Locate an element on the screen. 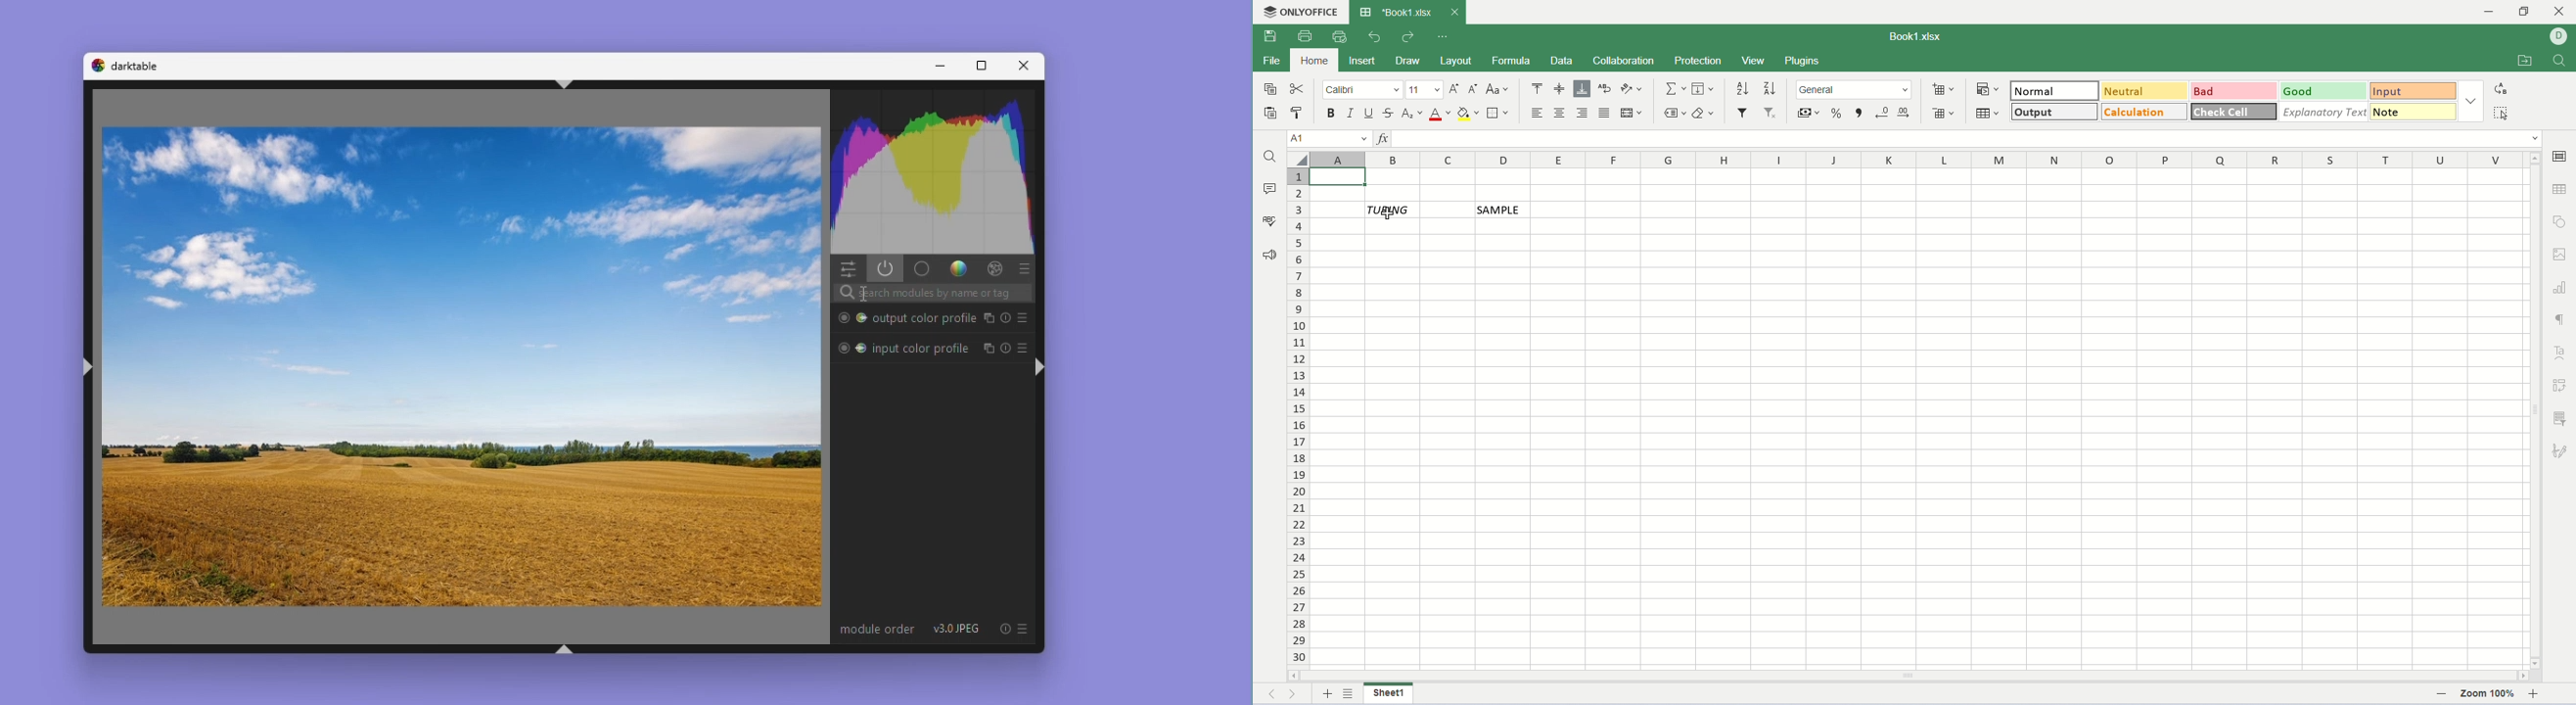 This screenshot has width=2576, height=728. Show only active models is located at coordinates (886, 269).